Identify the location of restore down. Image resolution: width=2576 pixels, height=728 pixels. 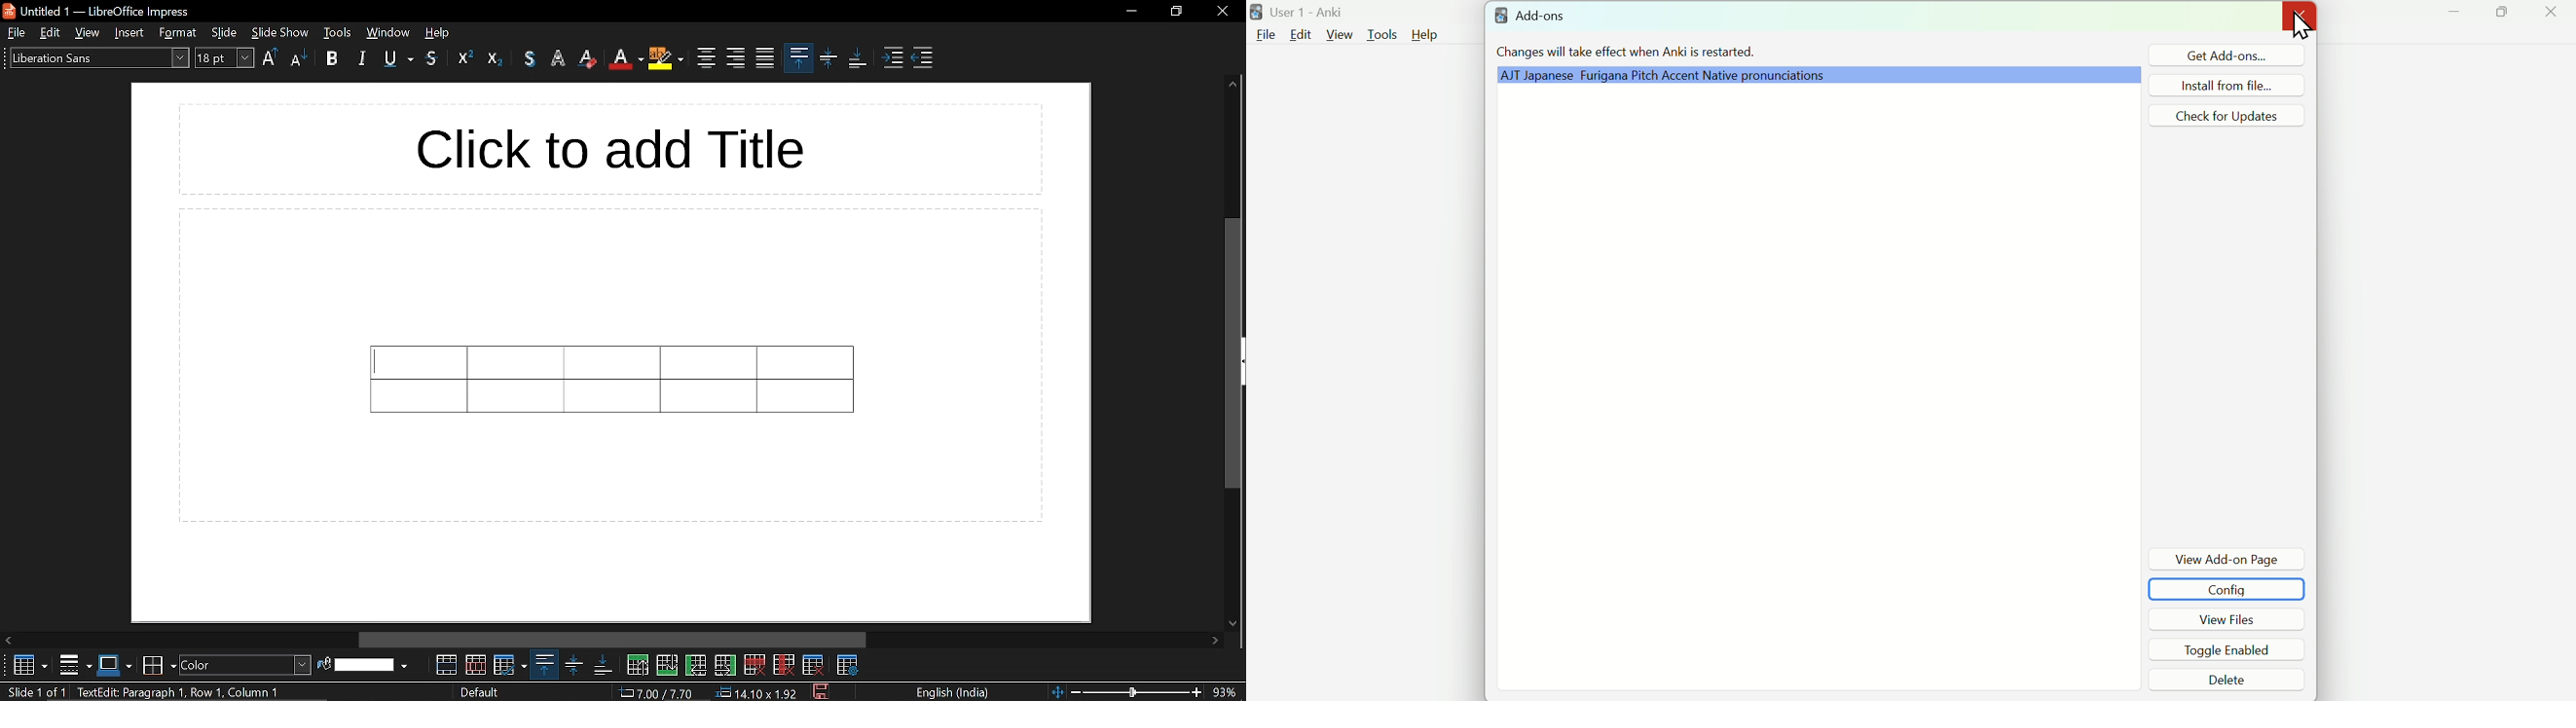
(1173, 14).